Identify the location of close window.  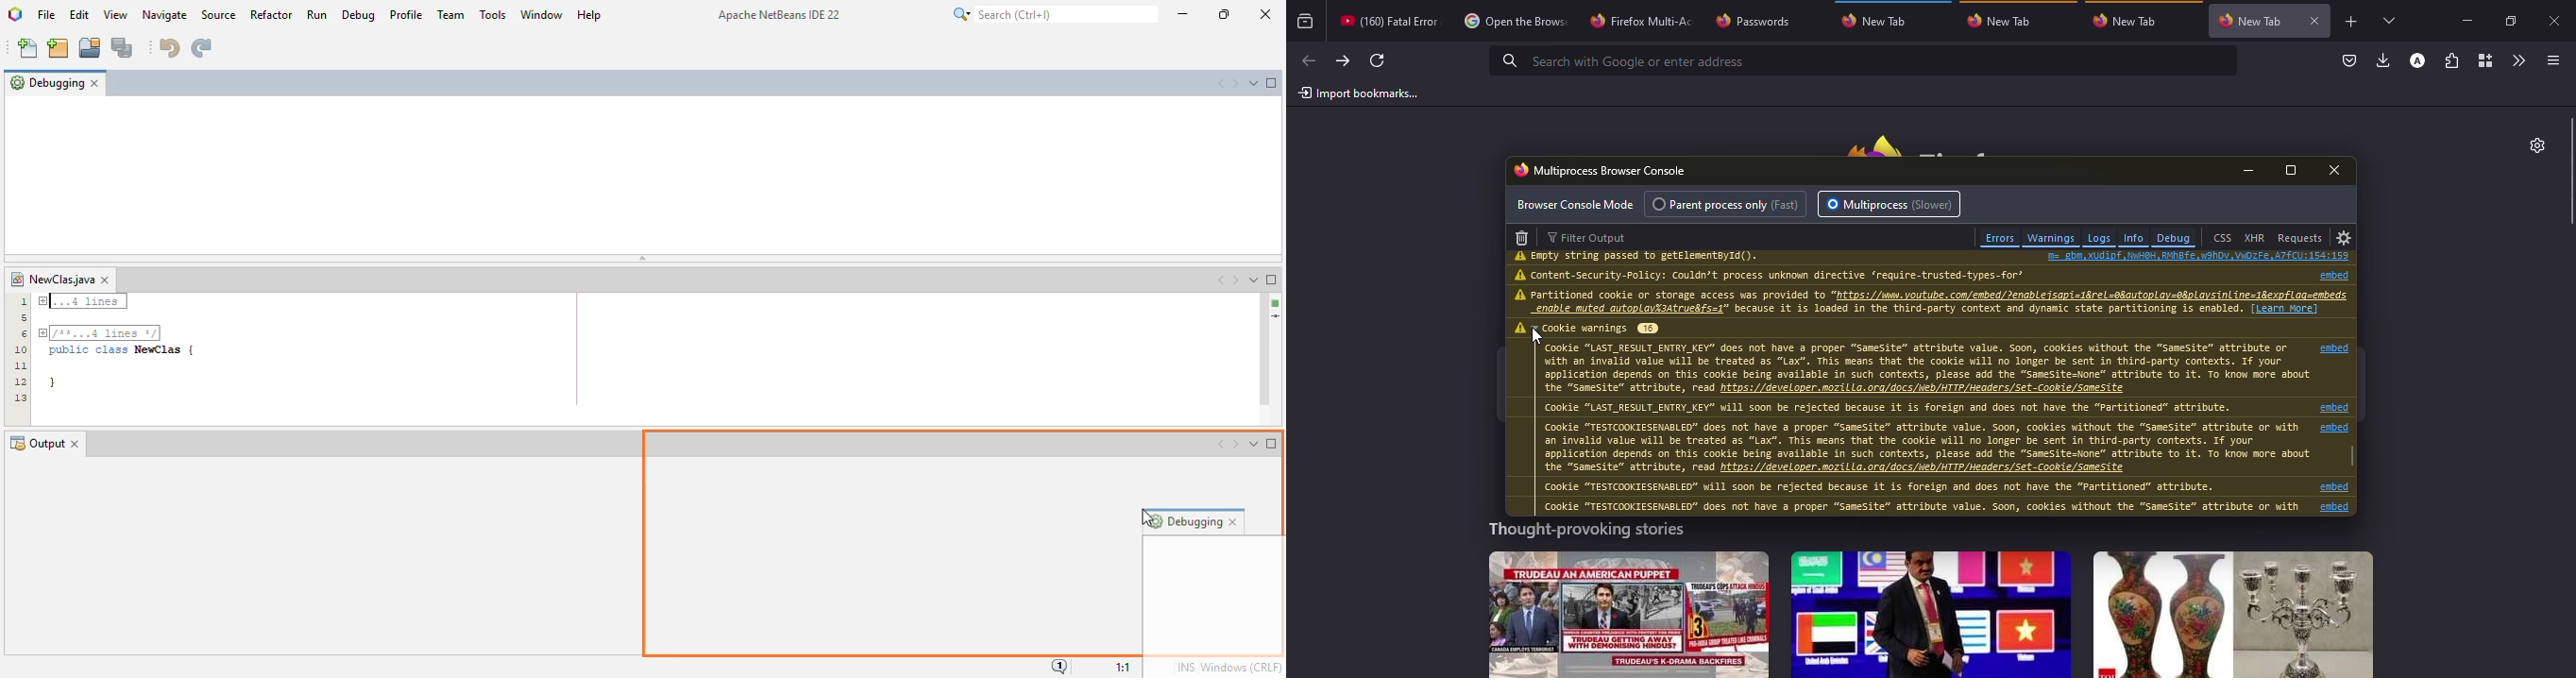
(105, 280).